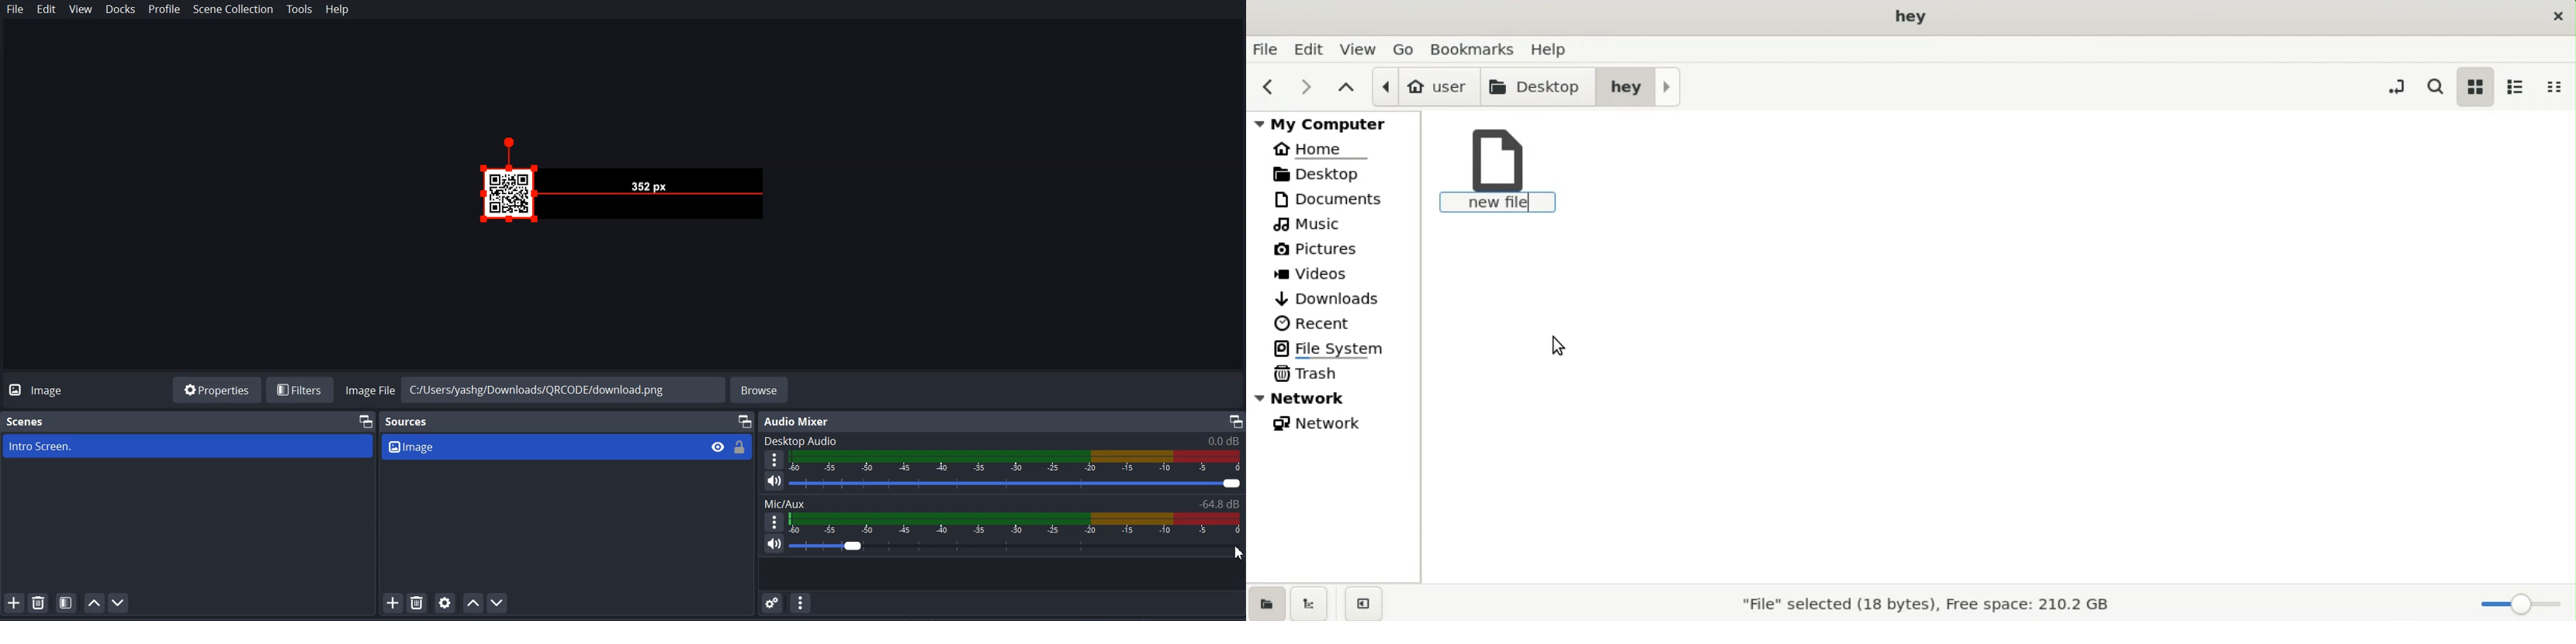 The image size is (2576, 644). What do you see at coordinates (446, 602) in the screenshot?
I see `Open source Properties` at bounding box center [446, 602].